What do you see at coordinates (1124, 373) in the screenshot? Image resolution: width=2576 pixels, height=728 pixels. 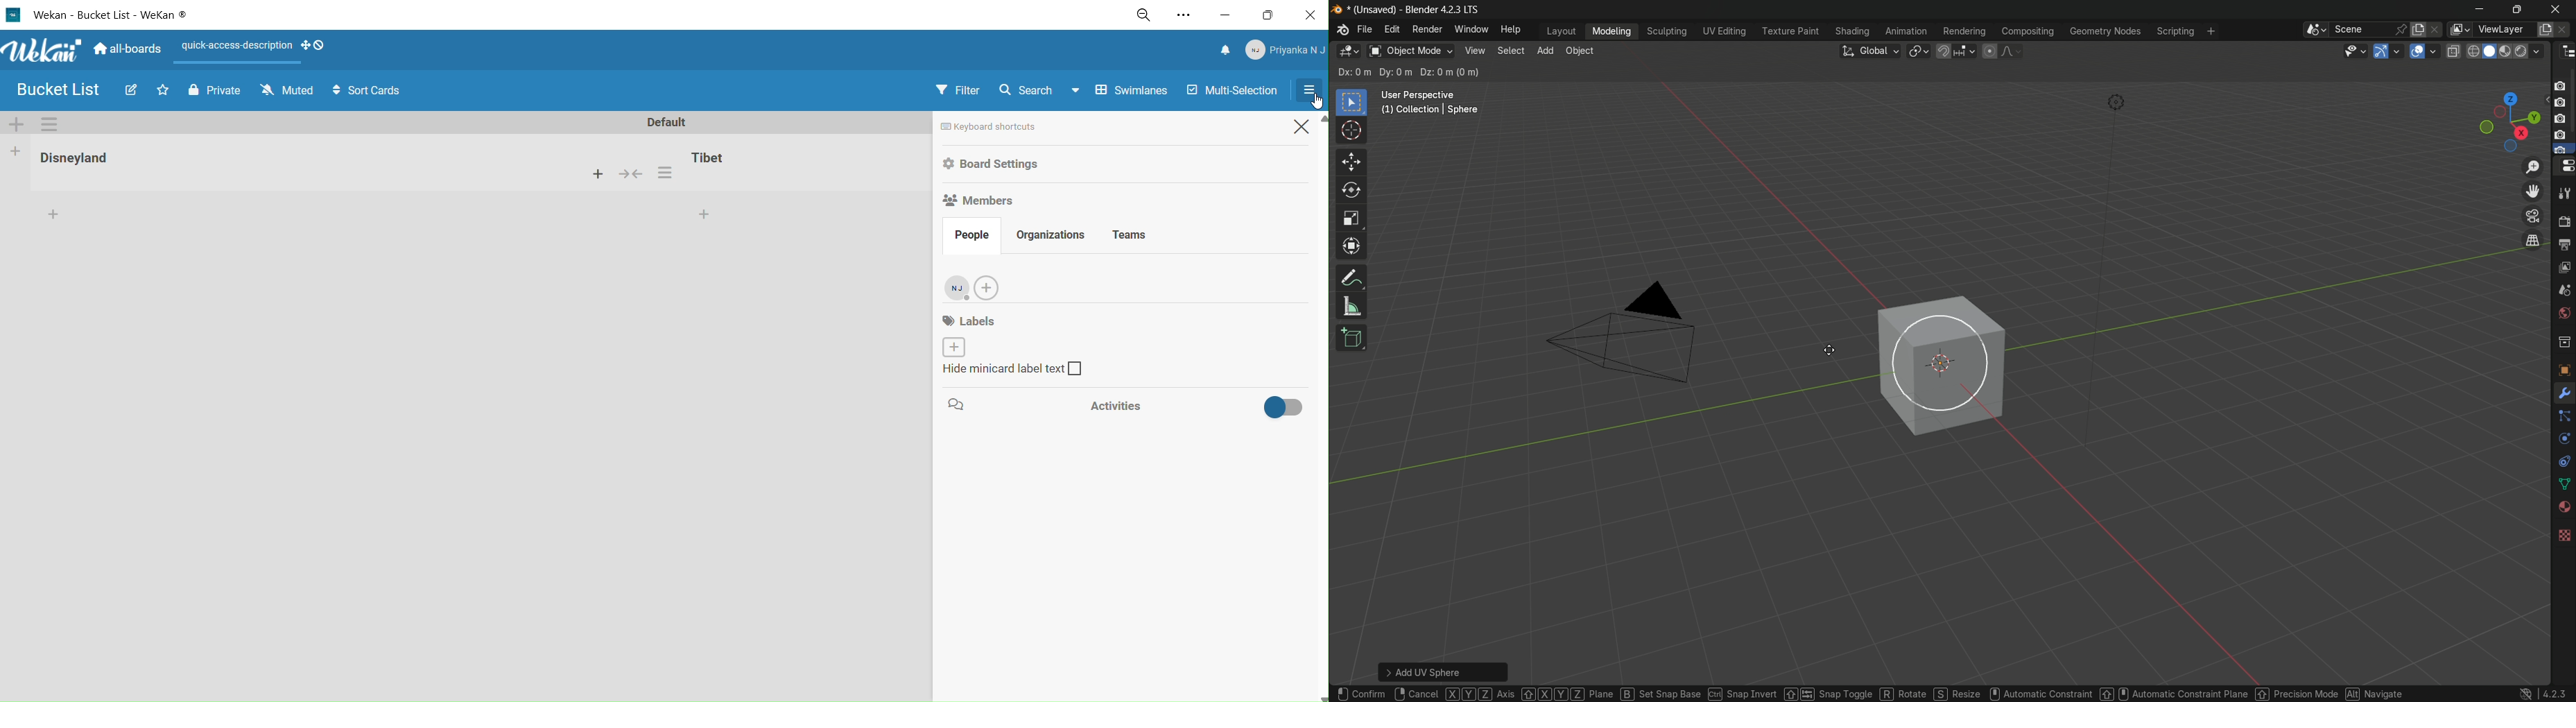 I see `hide minicard label text` at bounding box center [1124, 373].